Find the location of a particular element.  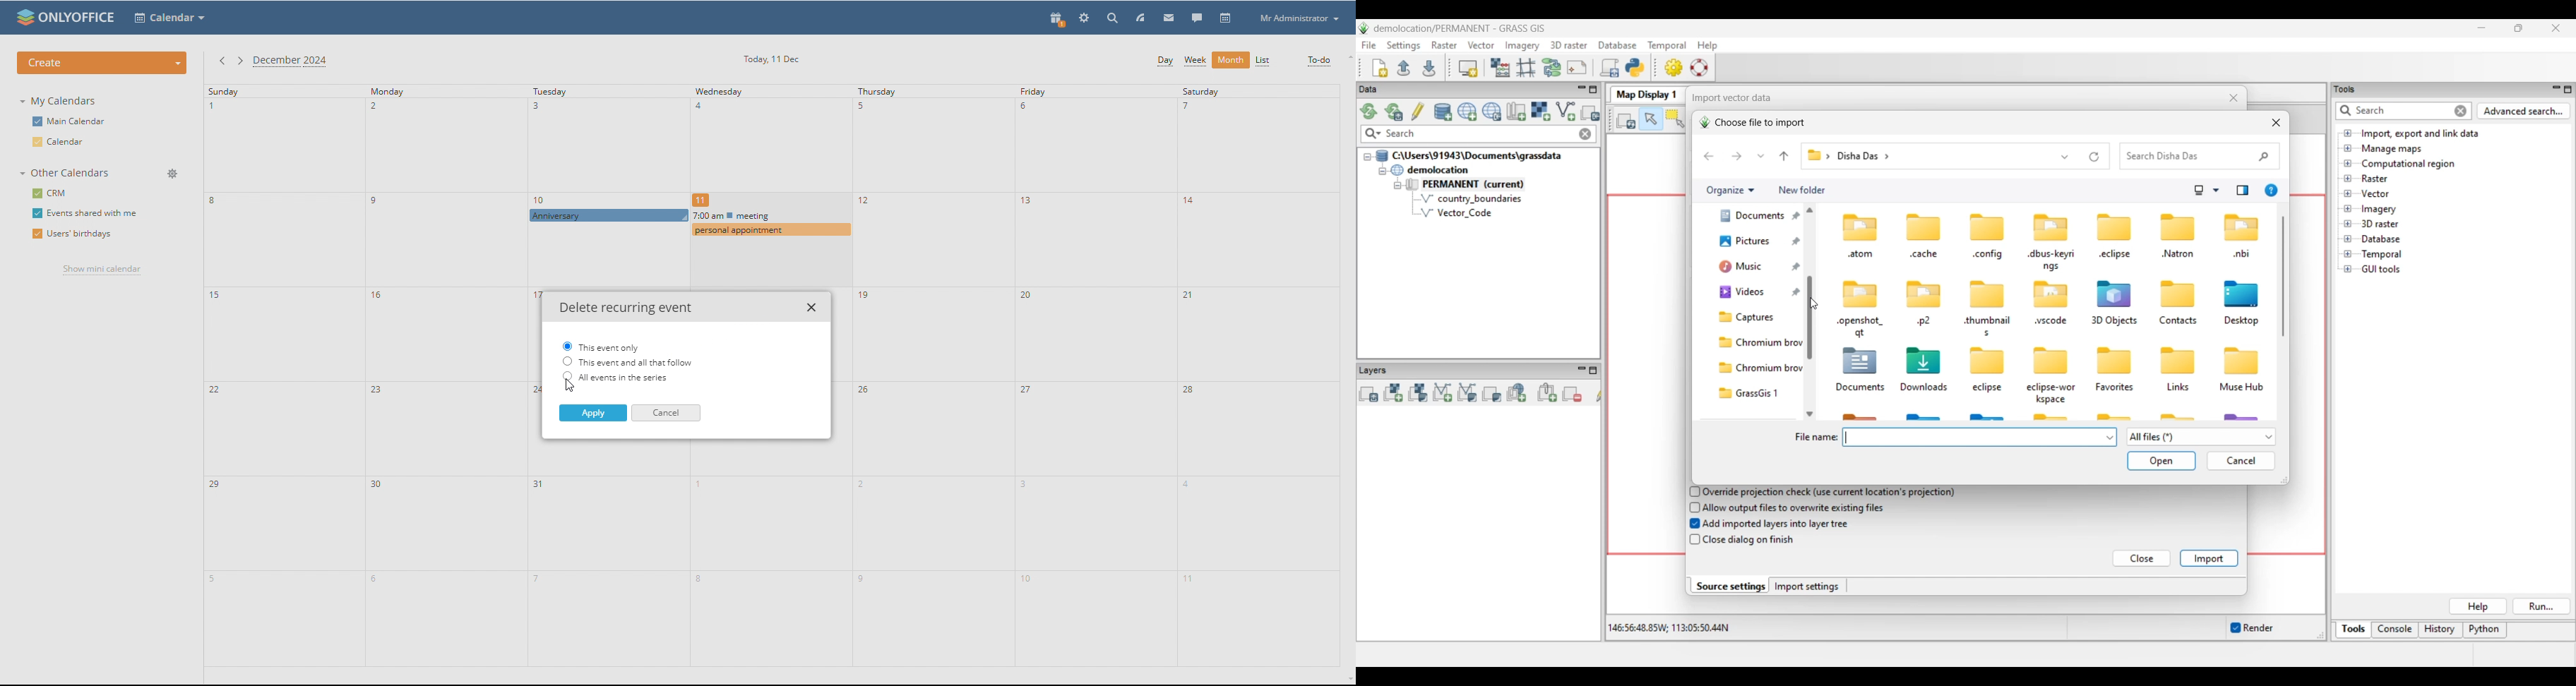

Wednesday. is located at coordinates (765, 144).